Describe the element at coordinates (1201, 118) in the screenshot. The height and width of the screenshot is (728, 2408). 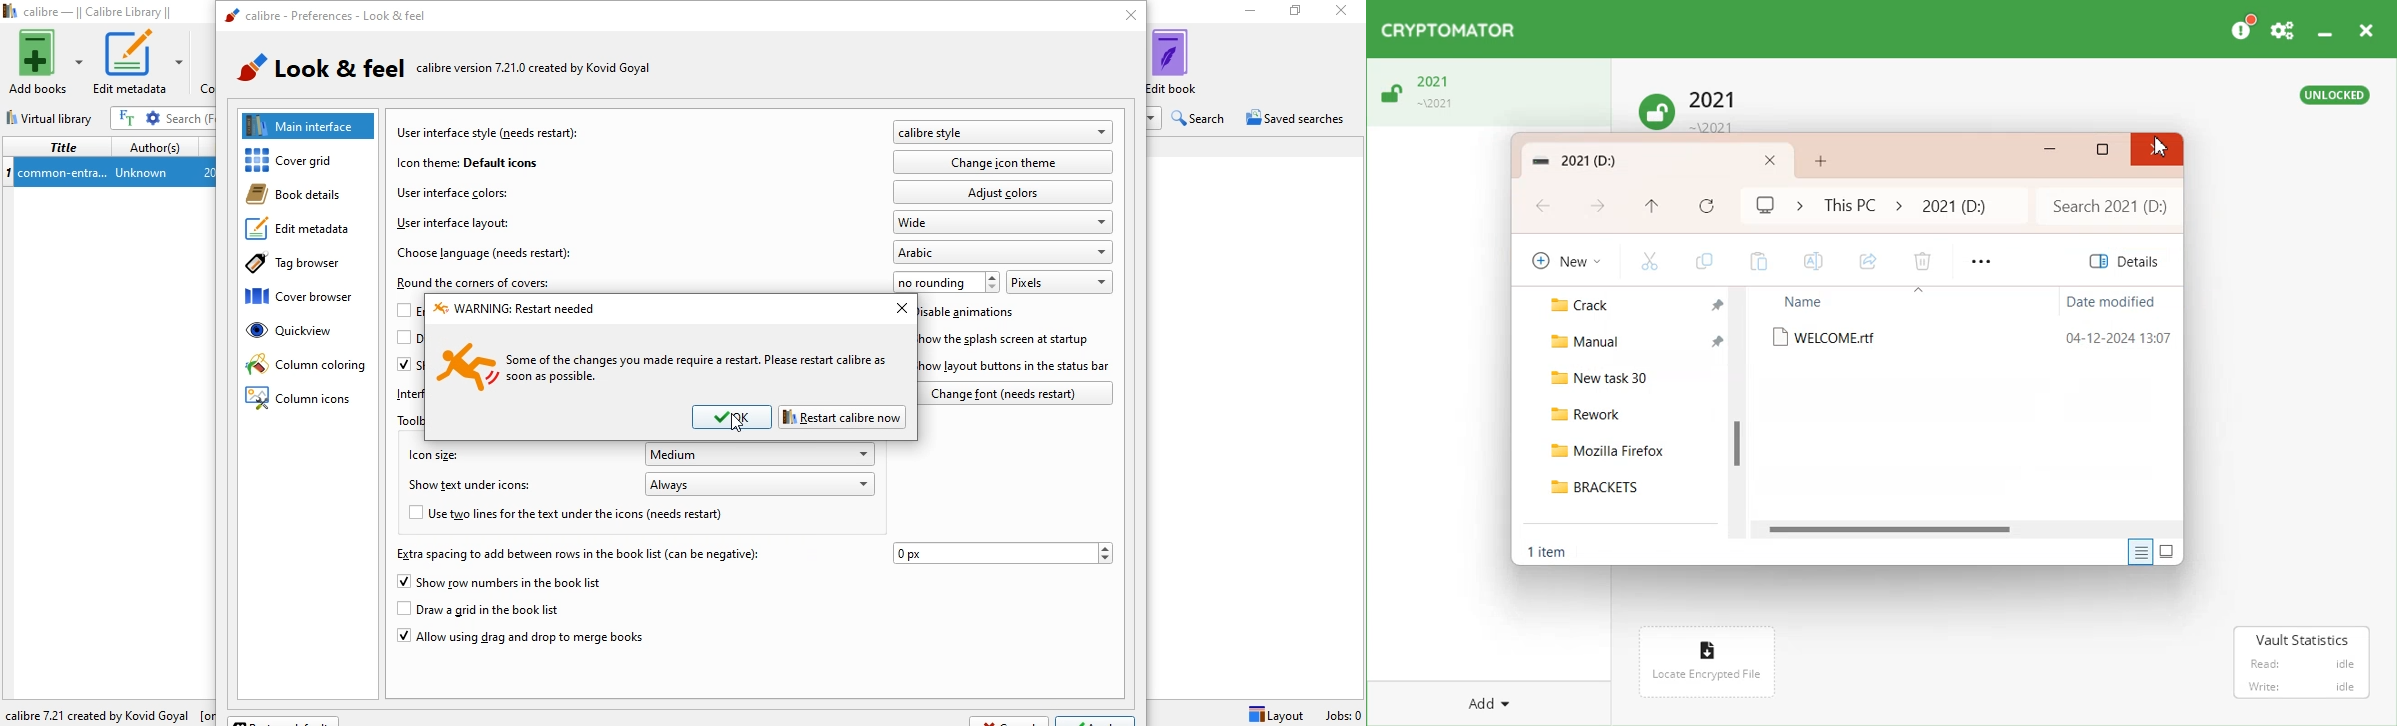
I see `Search` at that location.